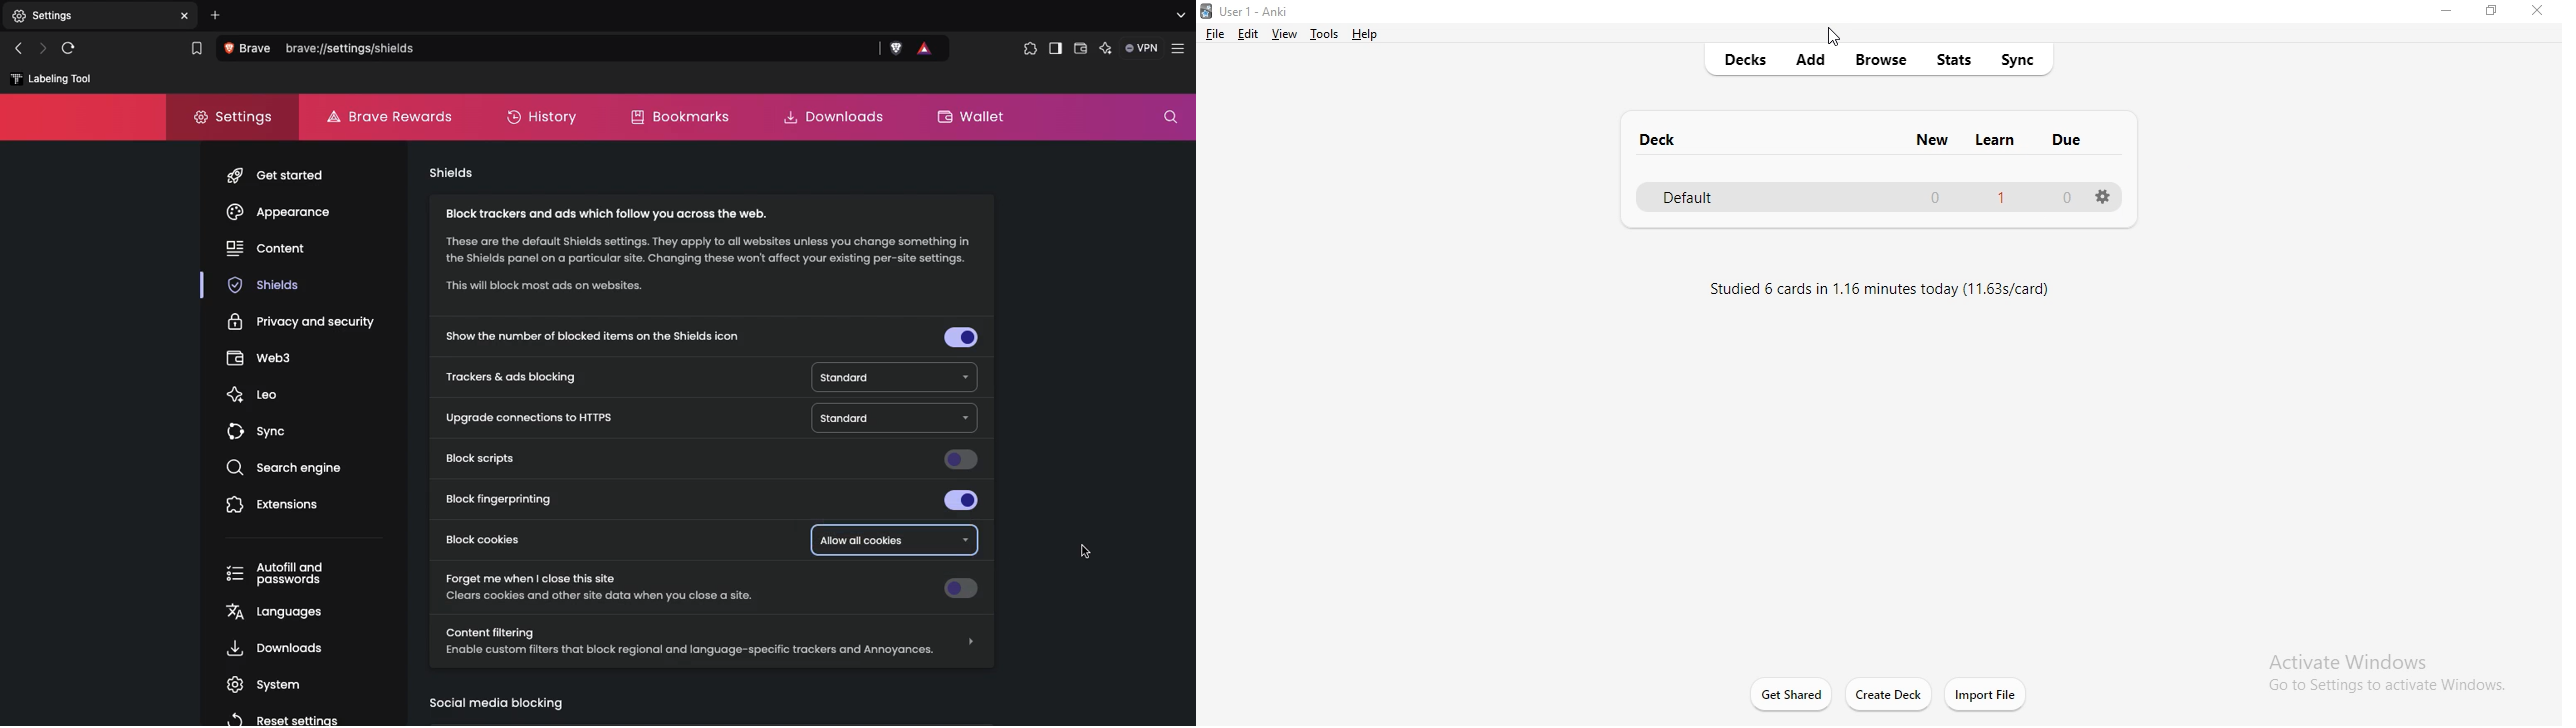 The image size is (2576, 728). Describe the element at coordinates (1218, 35) in the screenshot. I see `file` at that location.